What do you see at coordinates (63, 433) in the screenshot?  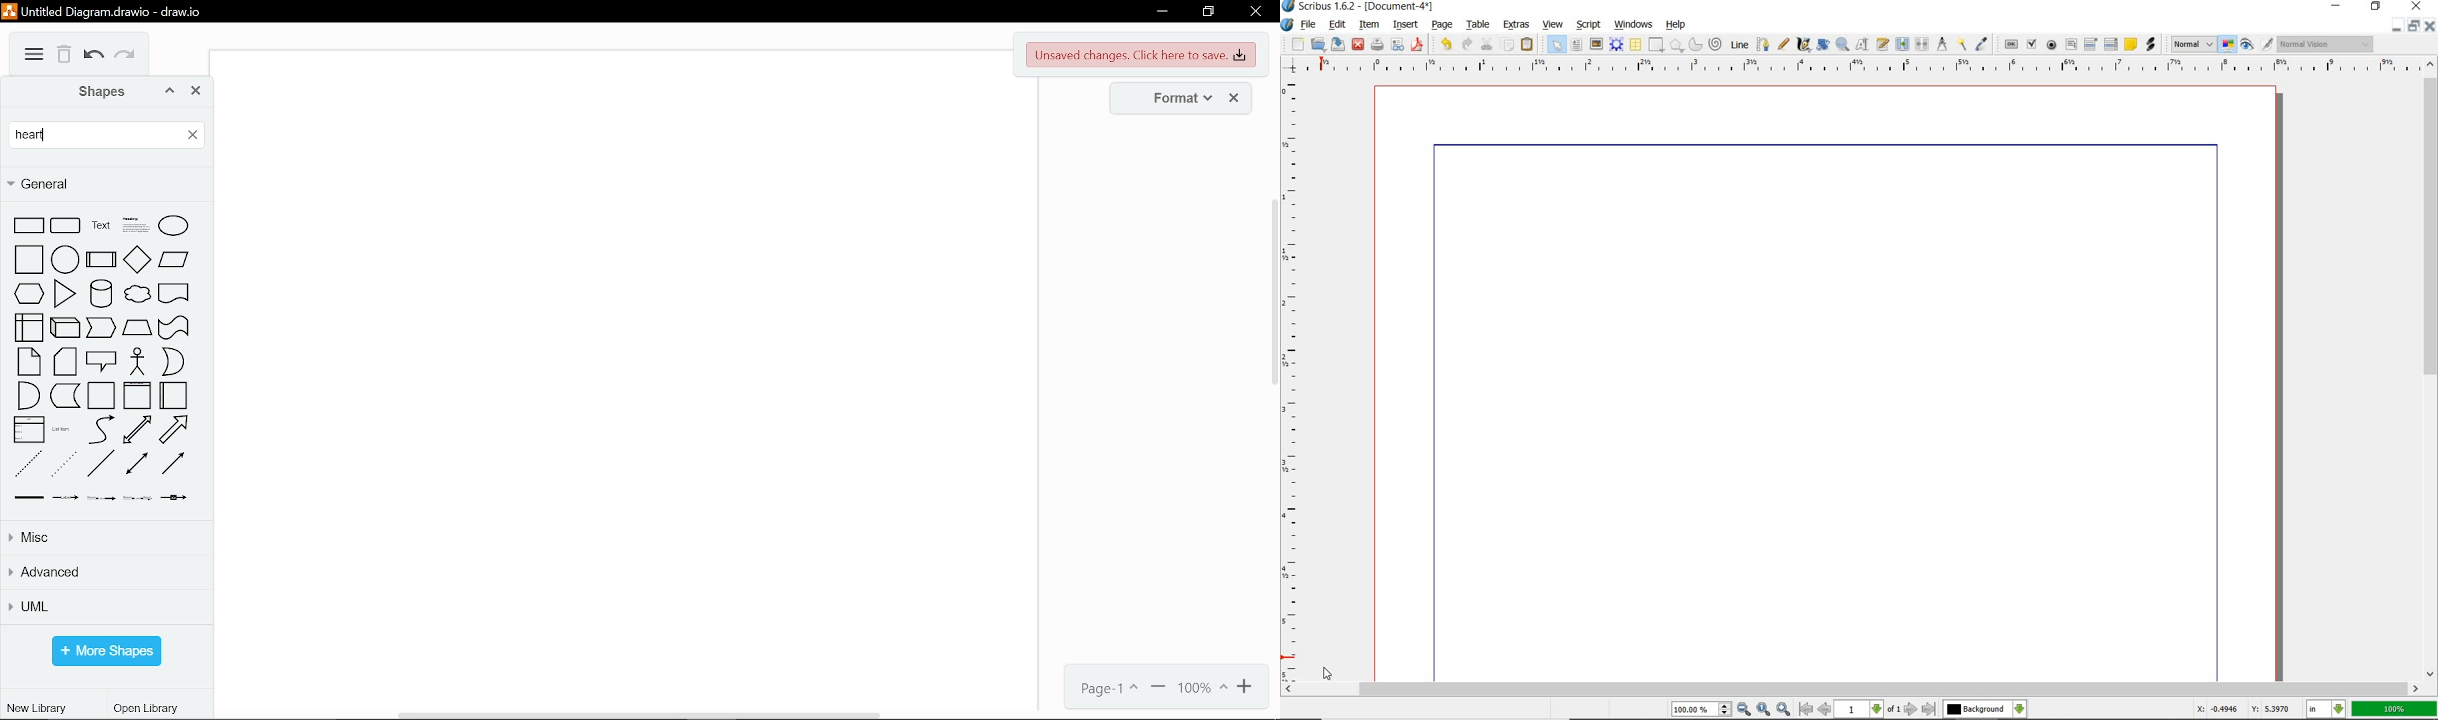 I see `list item` at bounding box center [63, 433].